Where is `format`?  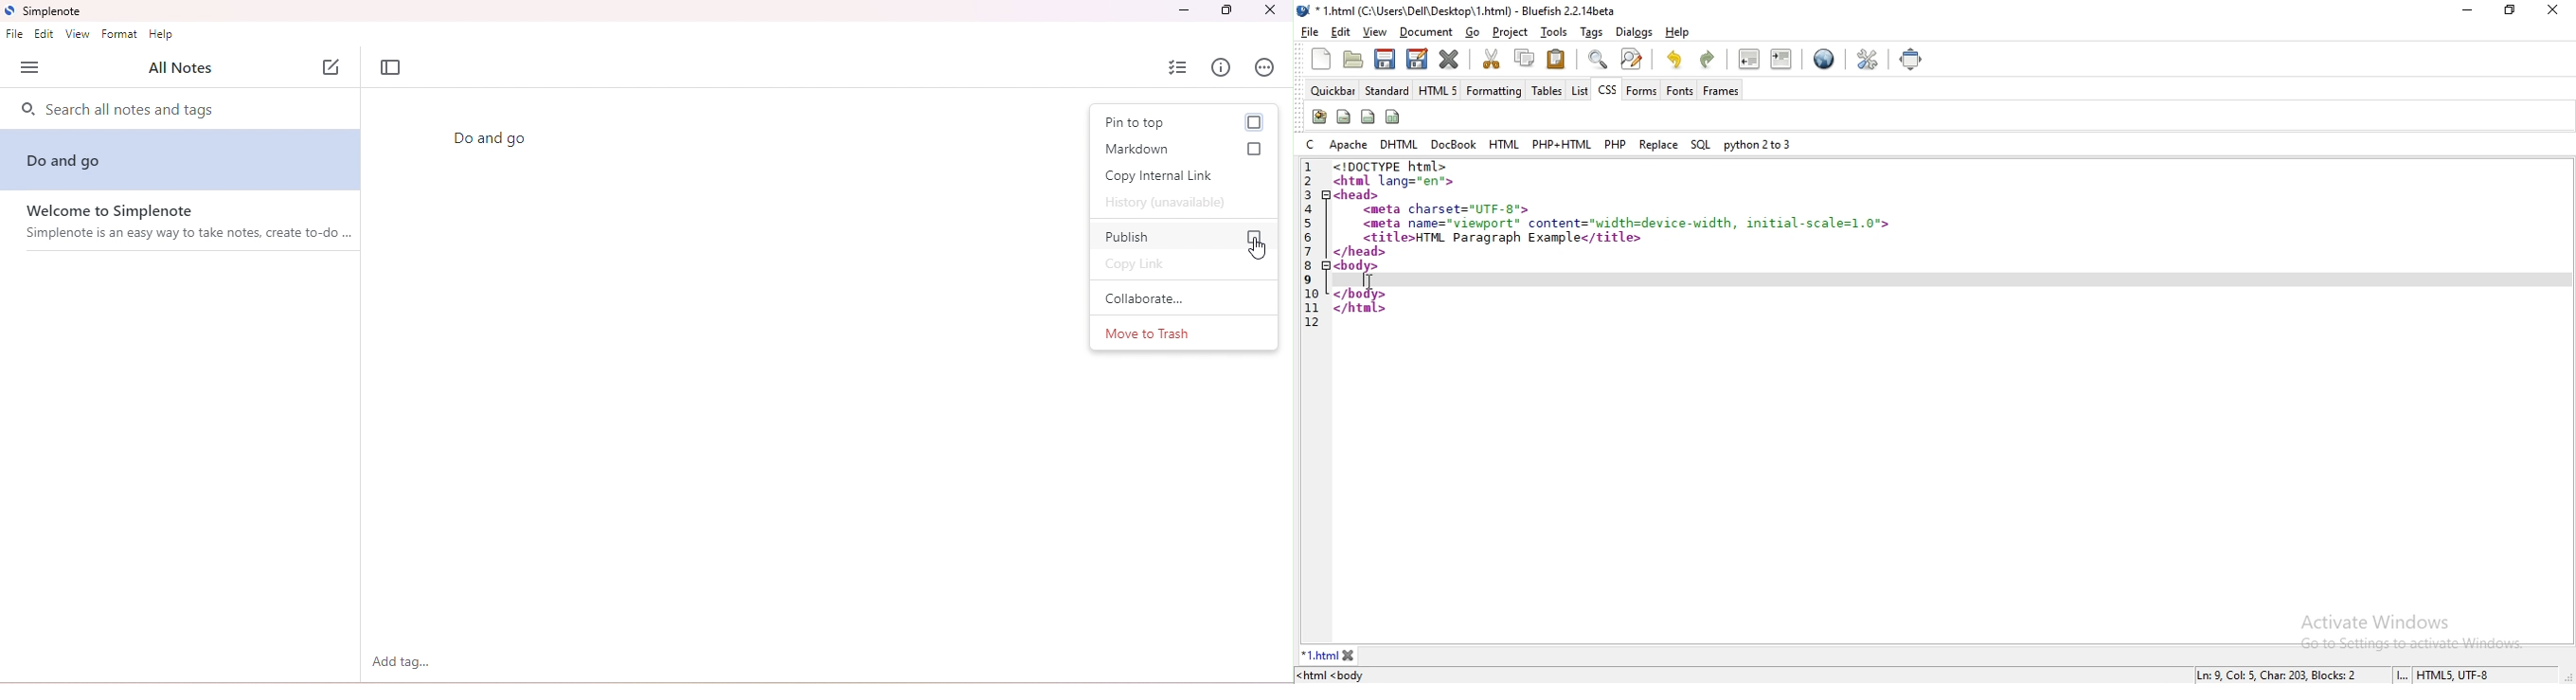
format is located at coordinates (120, 33).